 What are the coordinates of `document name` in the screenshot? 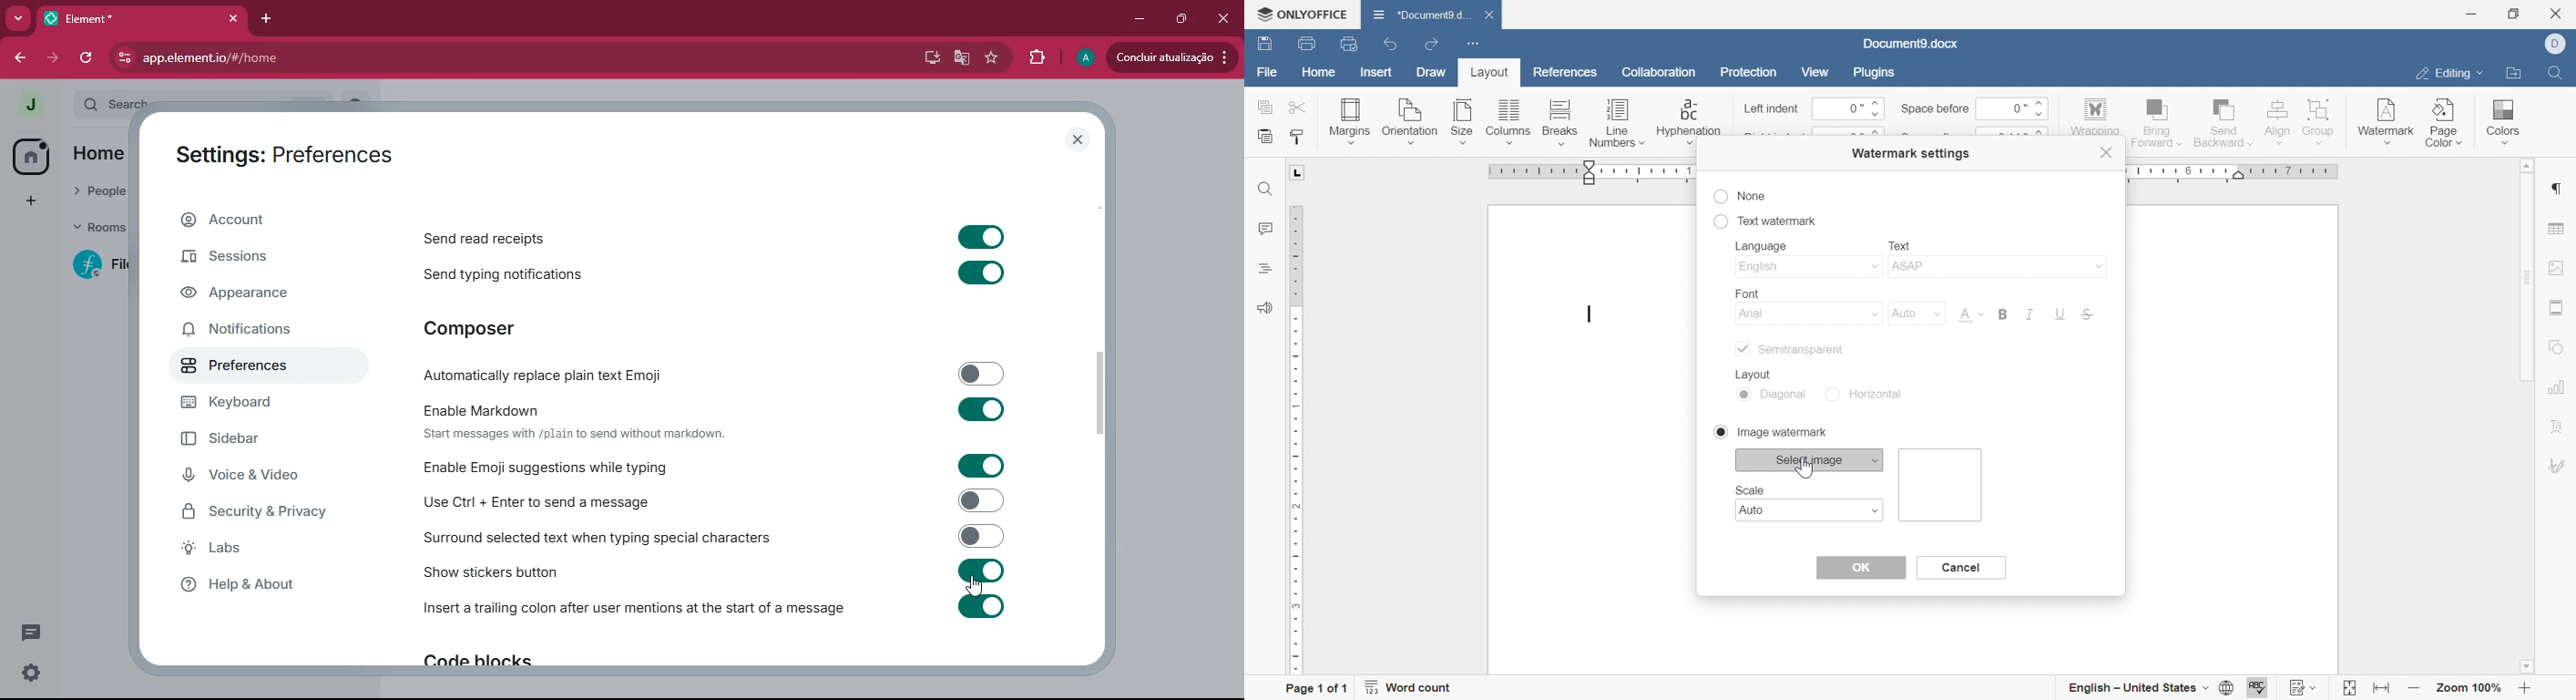 It's located at (1910, 44).